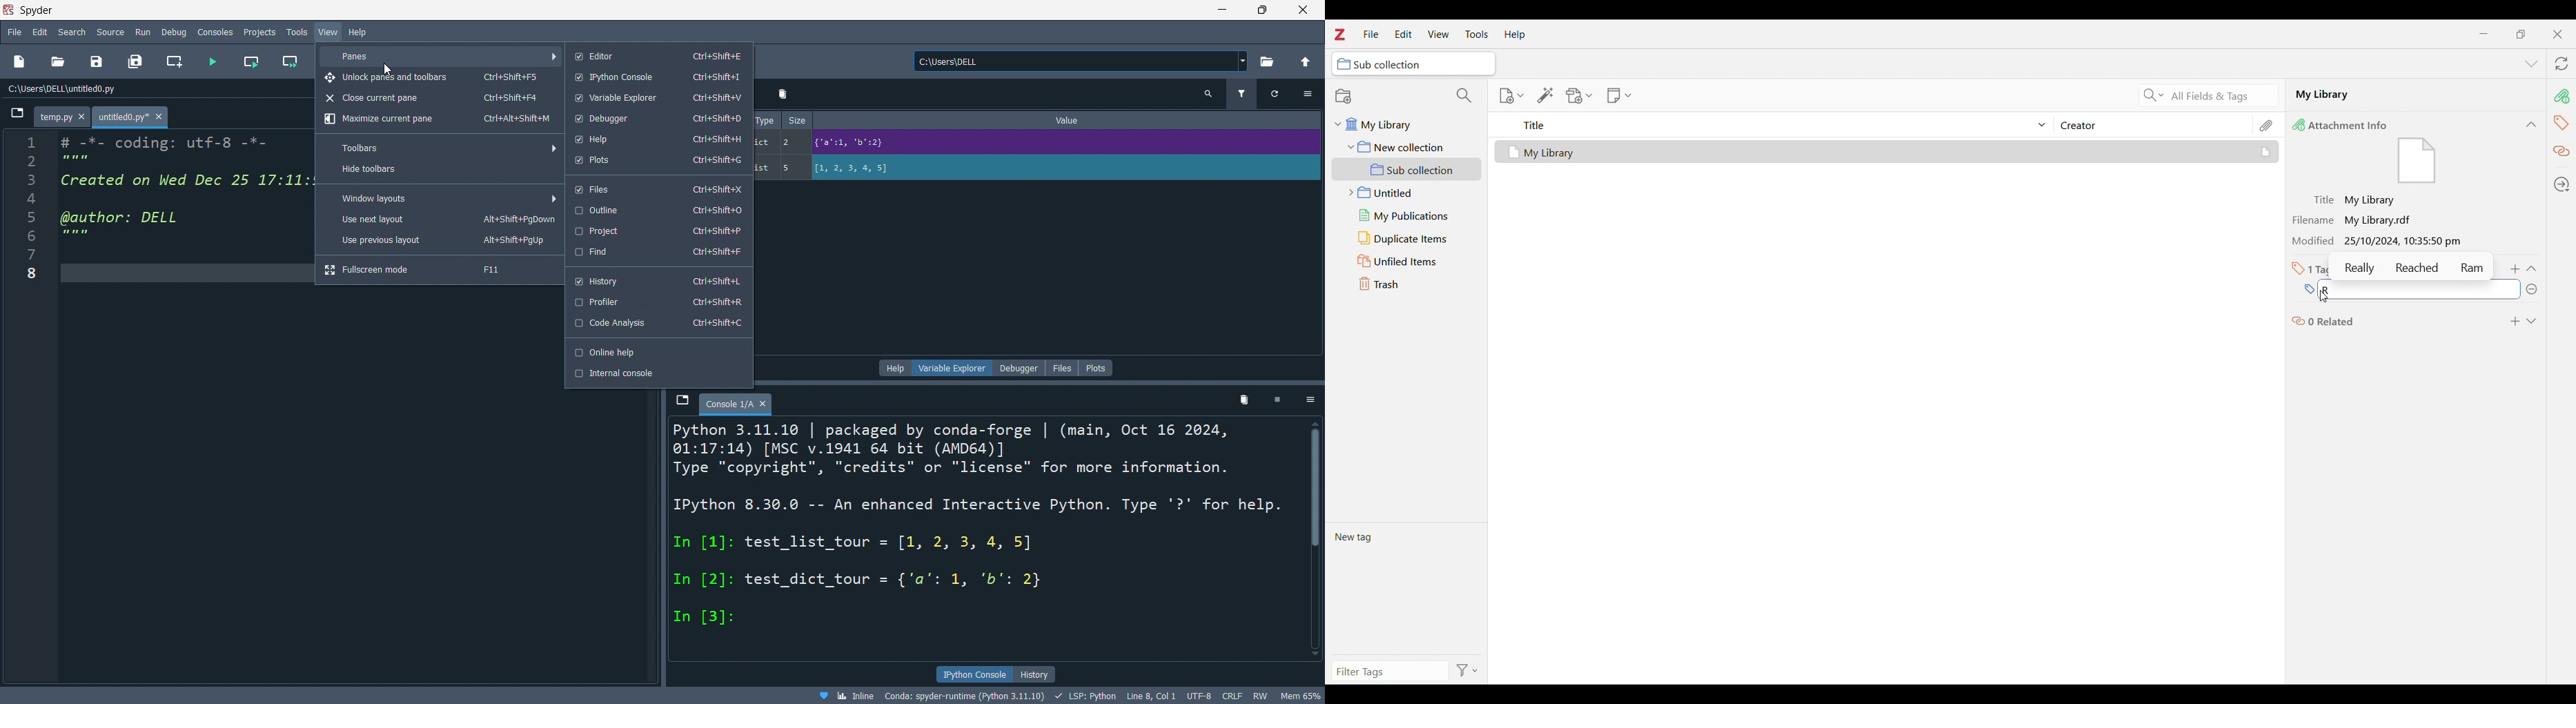  I want to click on help, so click(894, 367).